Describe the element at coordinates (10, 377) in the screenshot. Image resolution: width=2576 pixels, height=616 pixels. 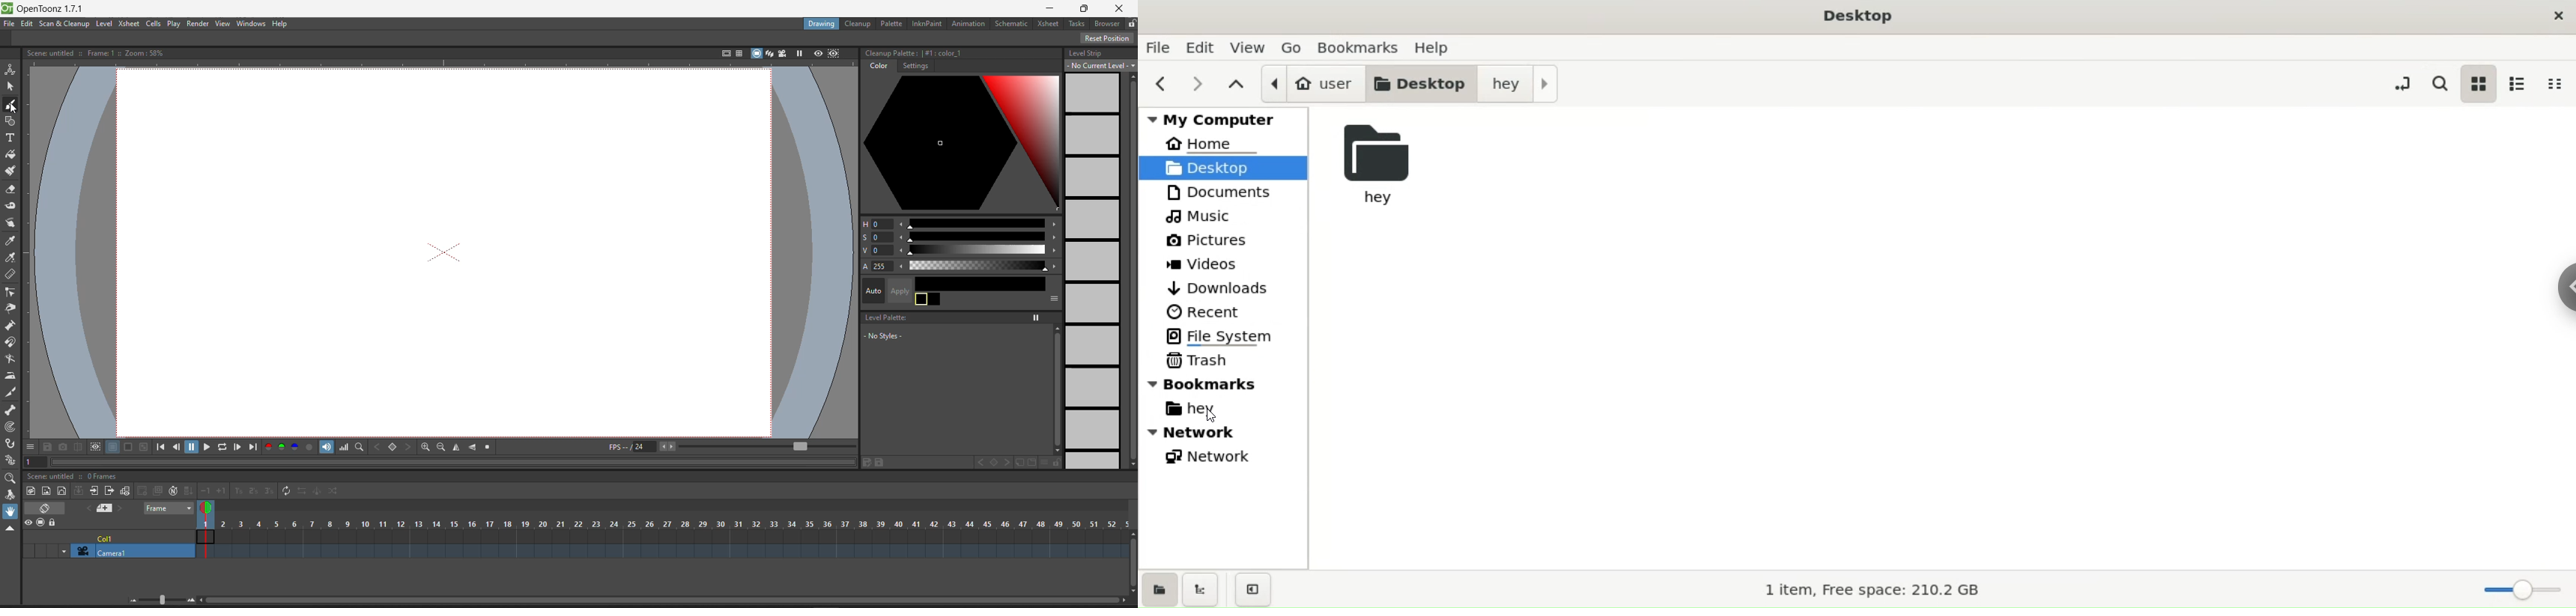
I see `iron tool` at that location.